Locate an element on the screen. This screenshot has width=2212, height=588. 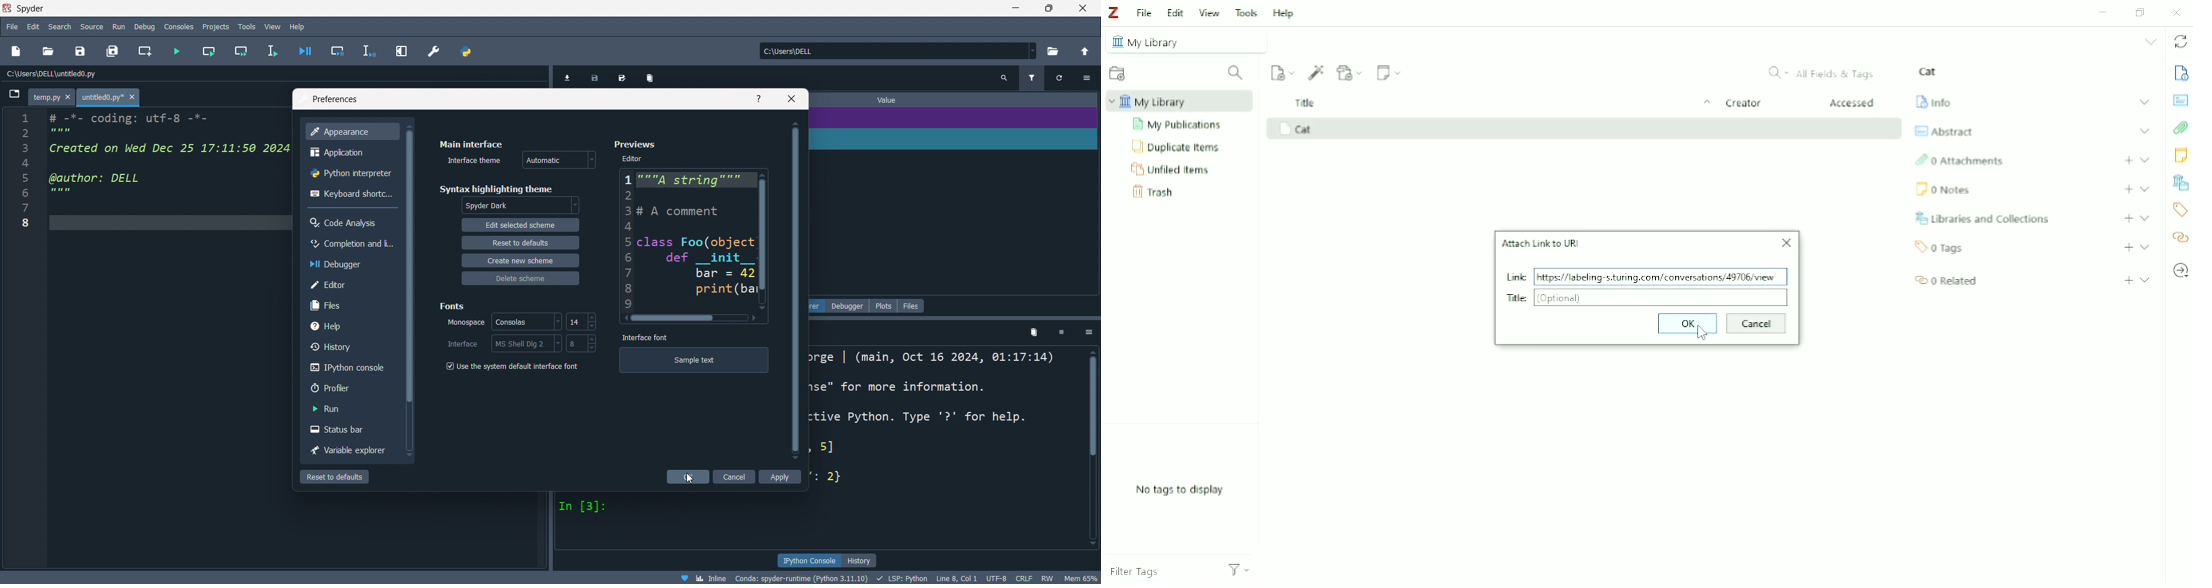
browse tabs is located at coordinates (11, 98).